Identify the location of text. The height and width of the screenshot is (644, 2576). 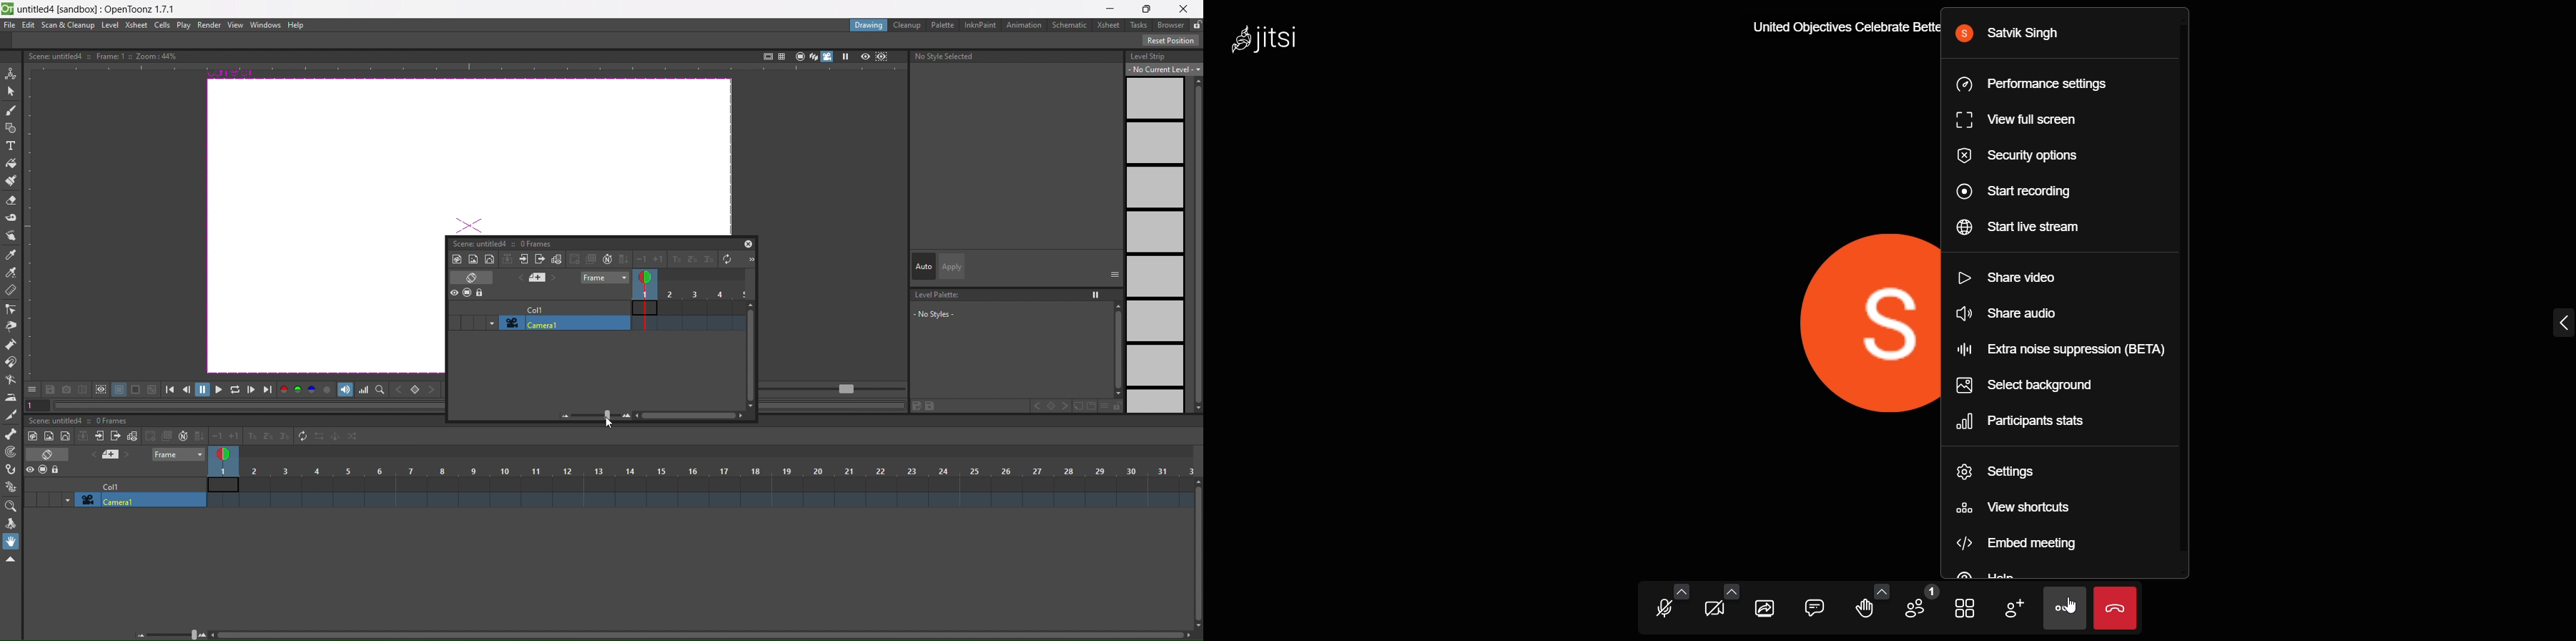
(102, 55).